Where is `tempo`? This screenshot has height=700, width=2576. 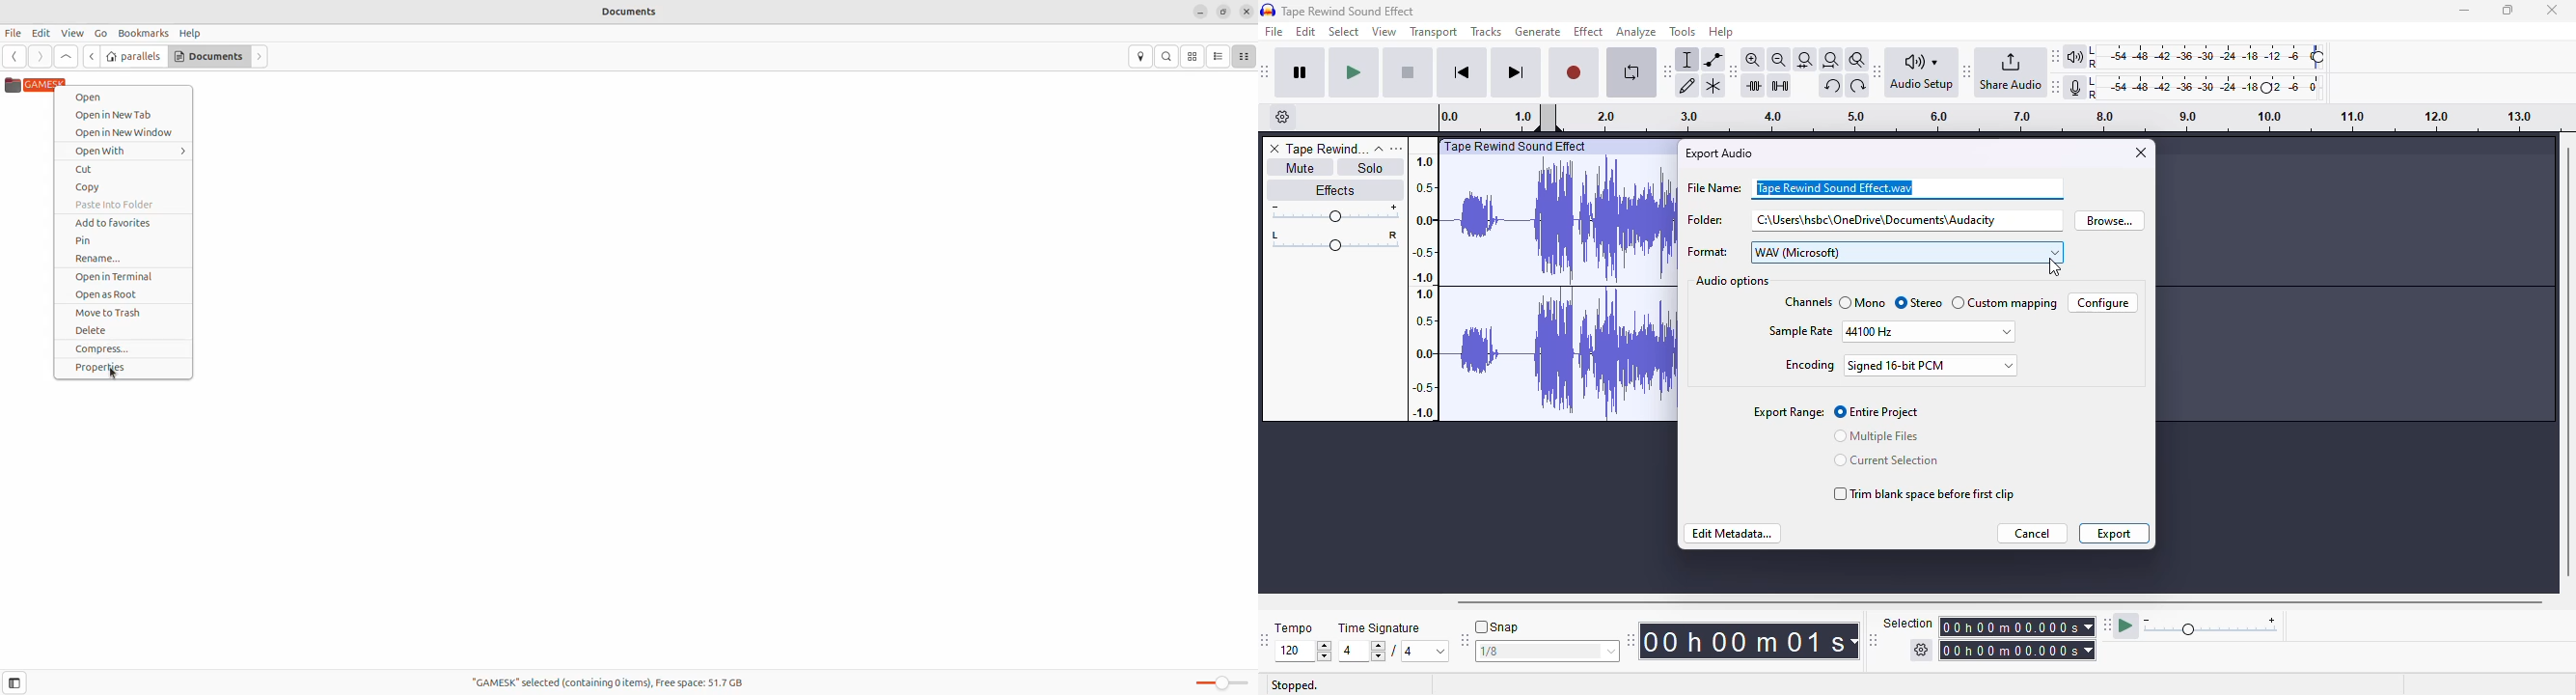
tempo is located at coordinates (1302, 643).